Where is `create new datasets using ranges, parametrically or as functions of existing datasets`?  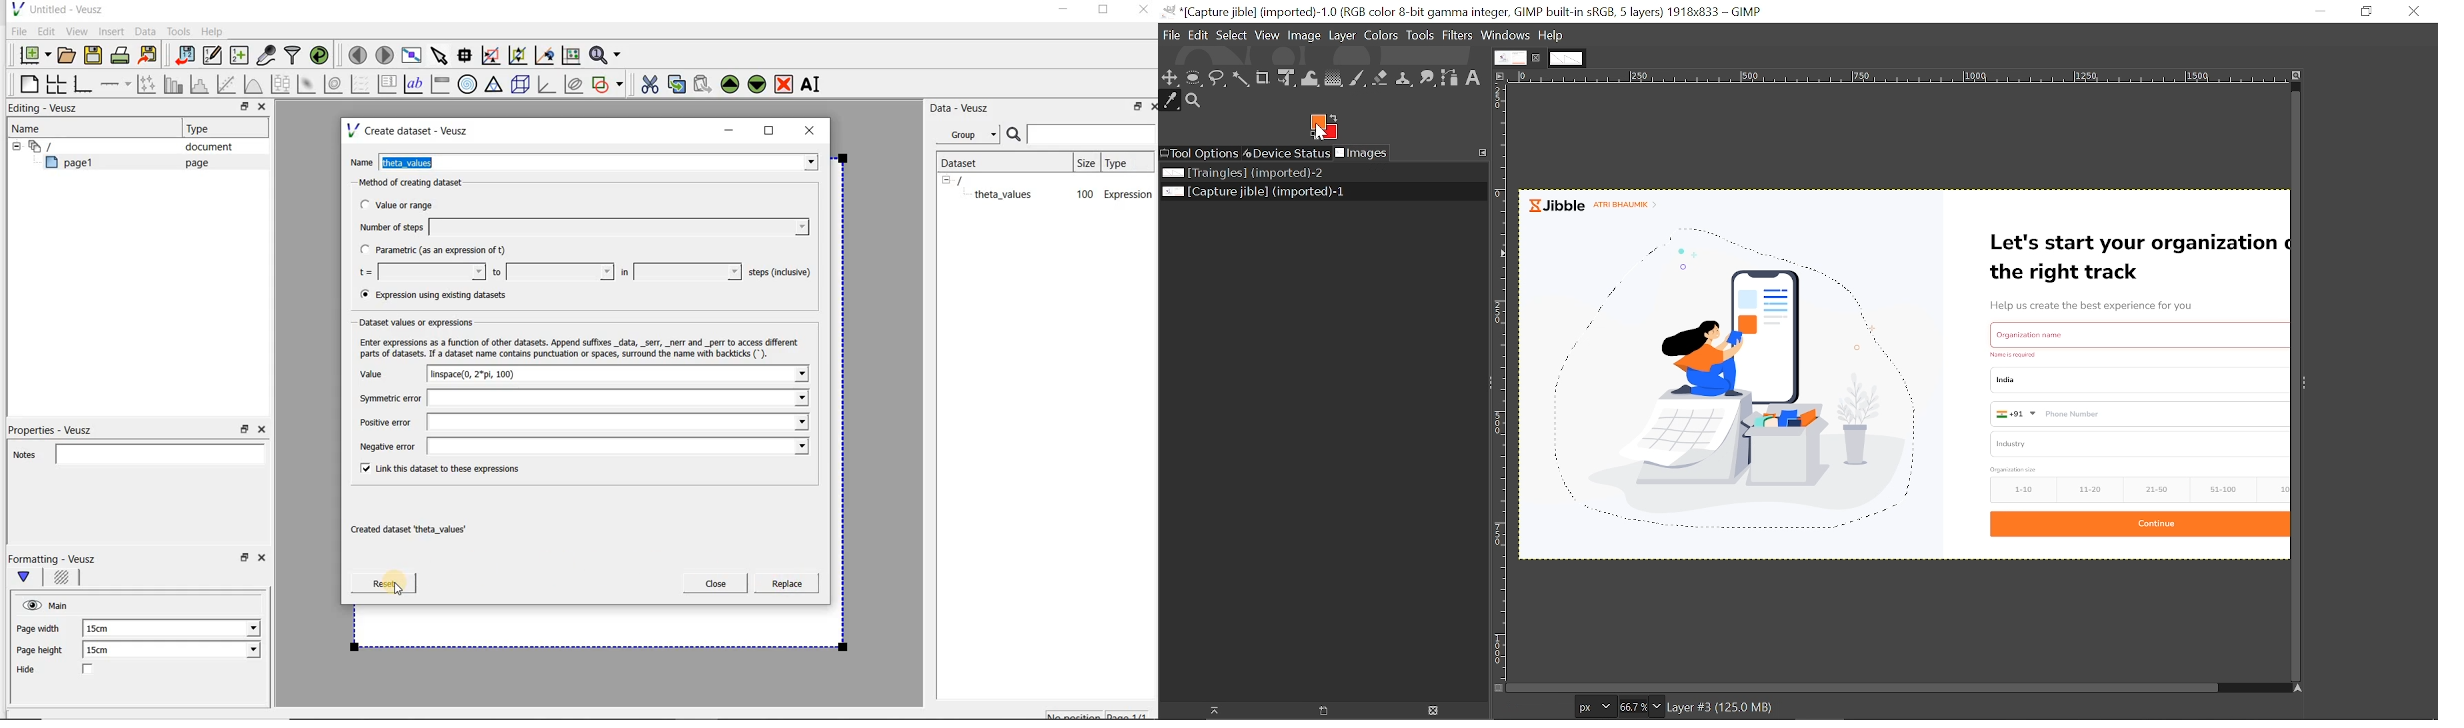 create new datasets using ranges, parametrically or as functions of existing datasets is located at coordinates (240, 56).